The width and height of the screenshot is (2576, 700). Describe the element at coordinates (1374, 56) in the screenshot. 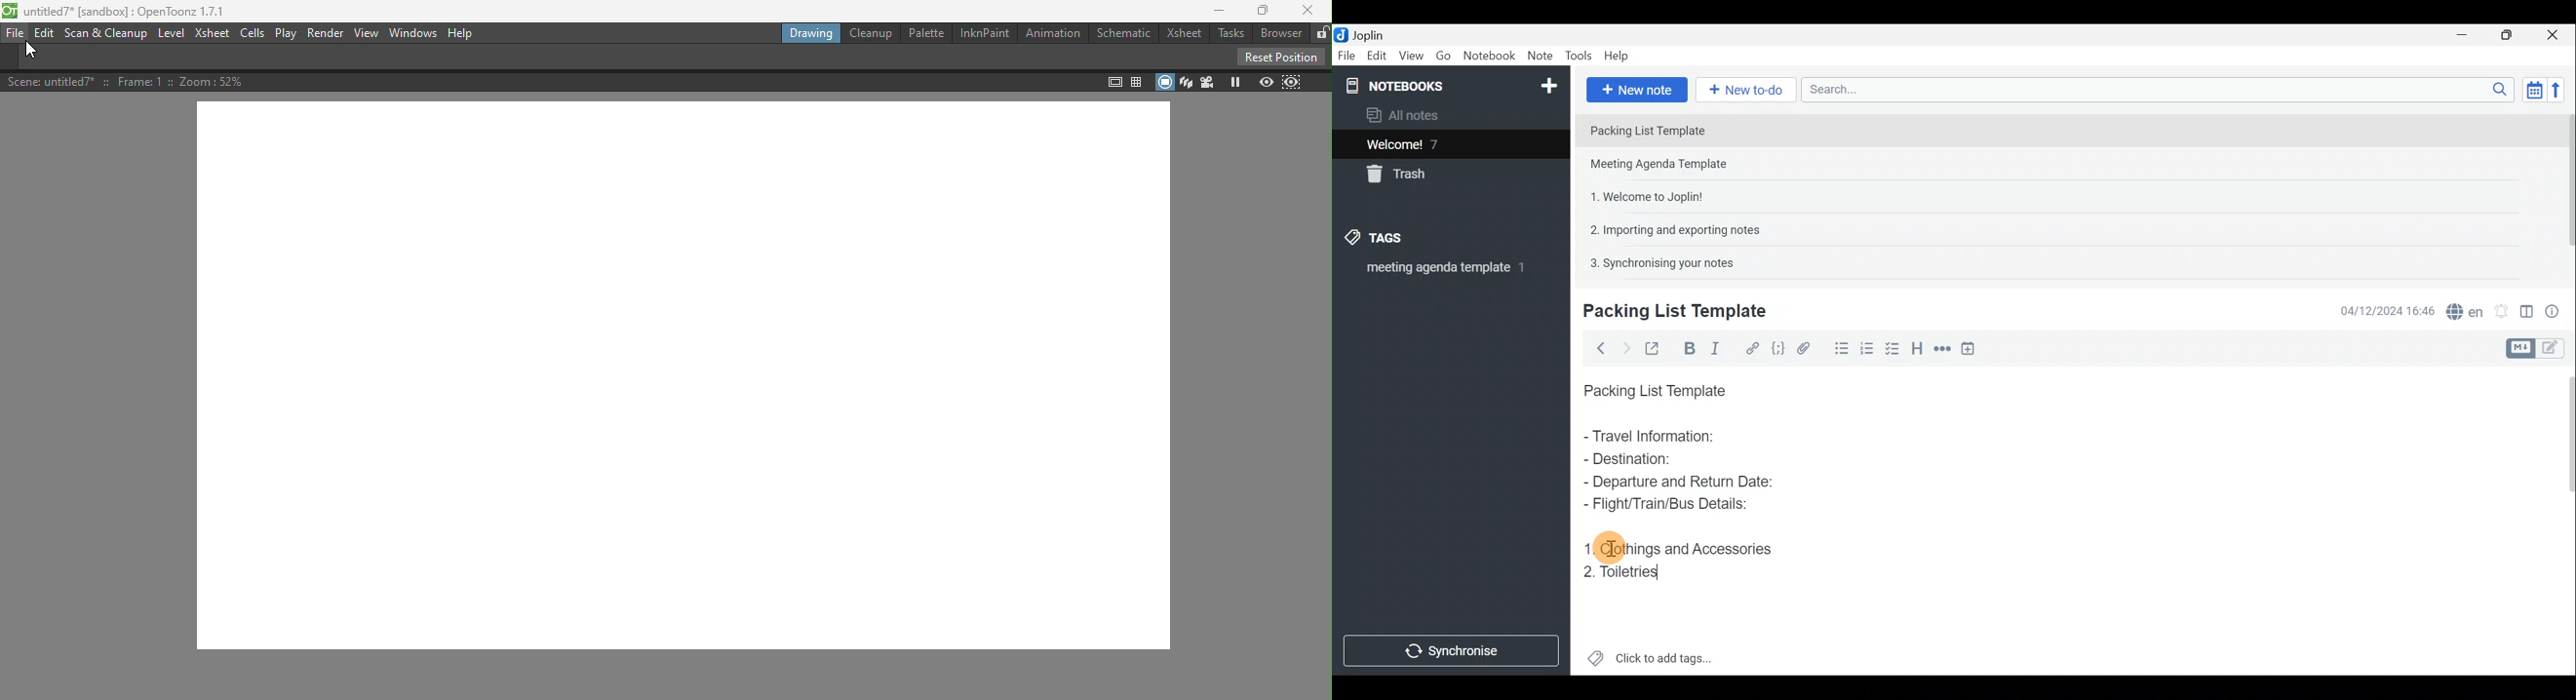

I see `Edit` at that location.